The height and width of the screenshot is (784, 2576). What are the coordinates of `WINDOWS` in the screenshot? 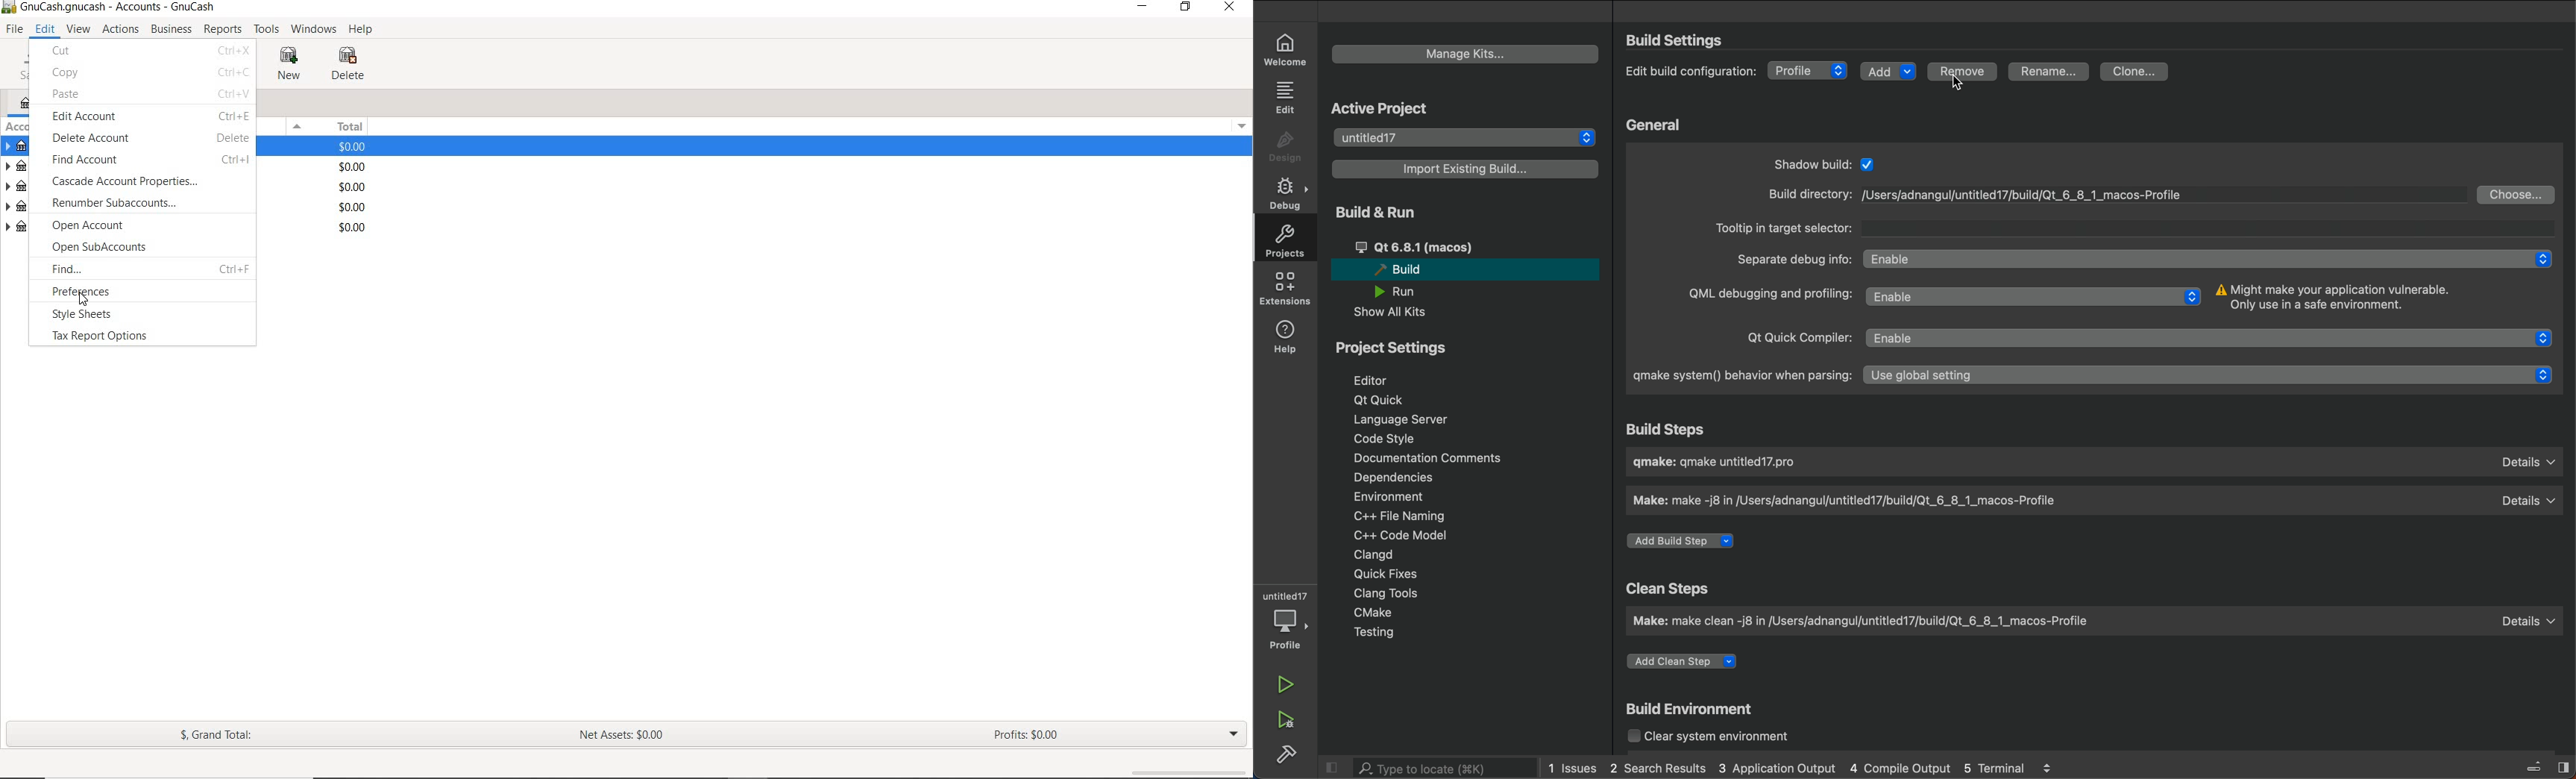 It's located at (315, 29).